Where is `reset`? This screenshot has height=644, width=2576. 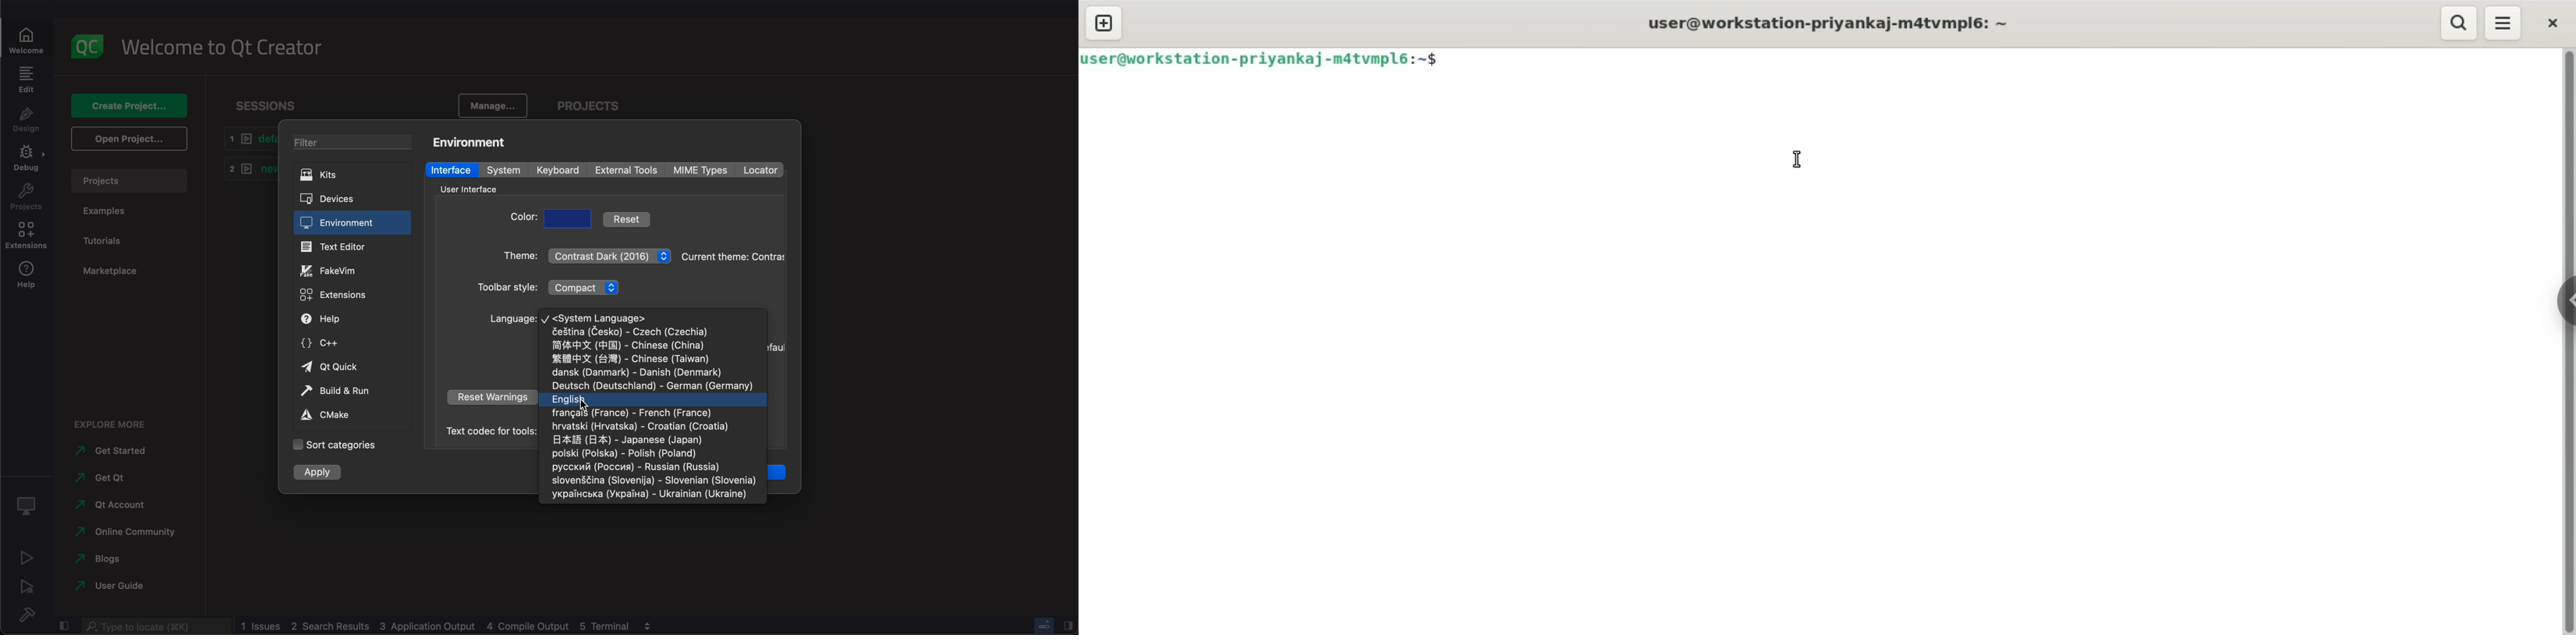 reset is located at coordinates (492, 397).